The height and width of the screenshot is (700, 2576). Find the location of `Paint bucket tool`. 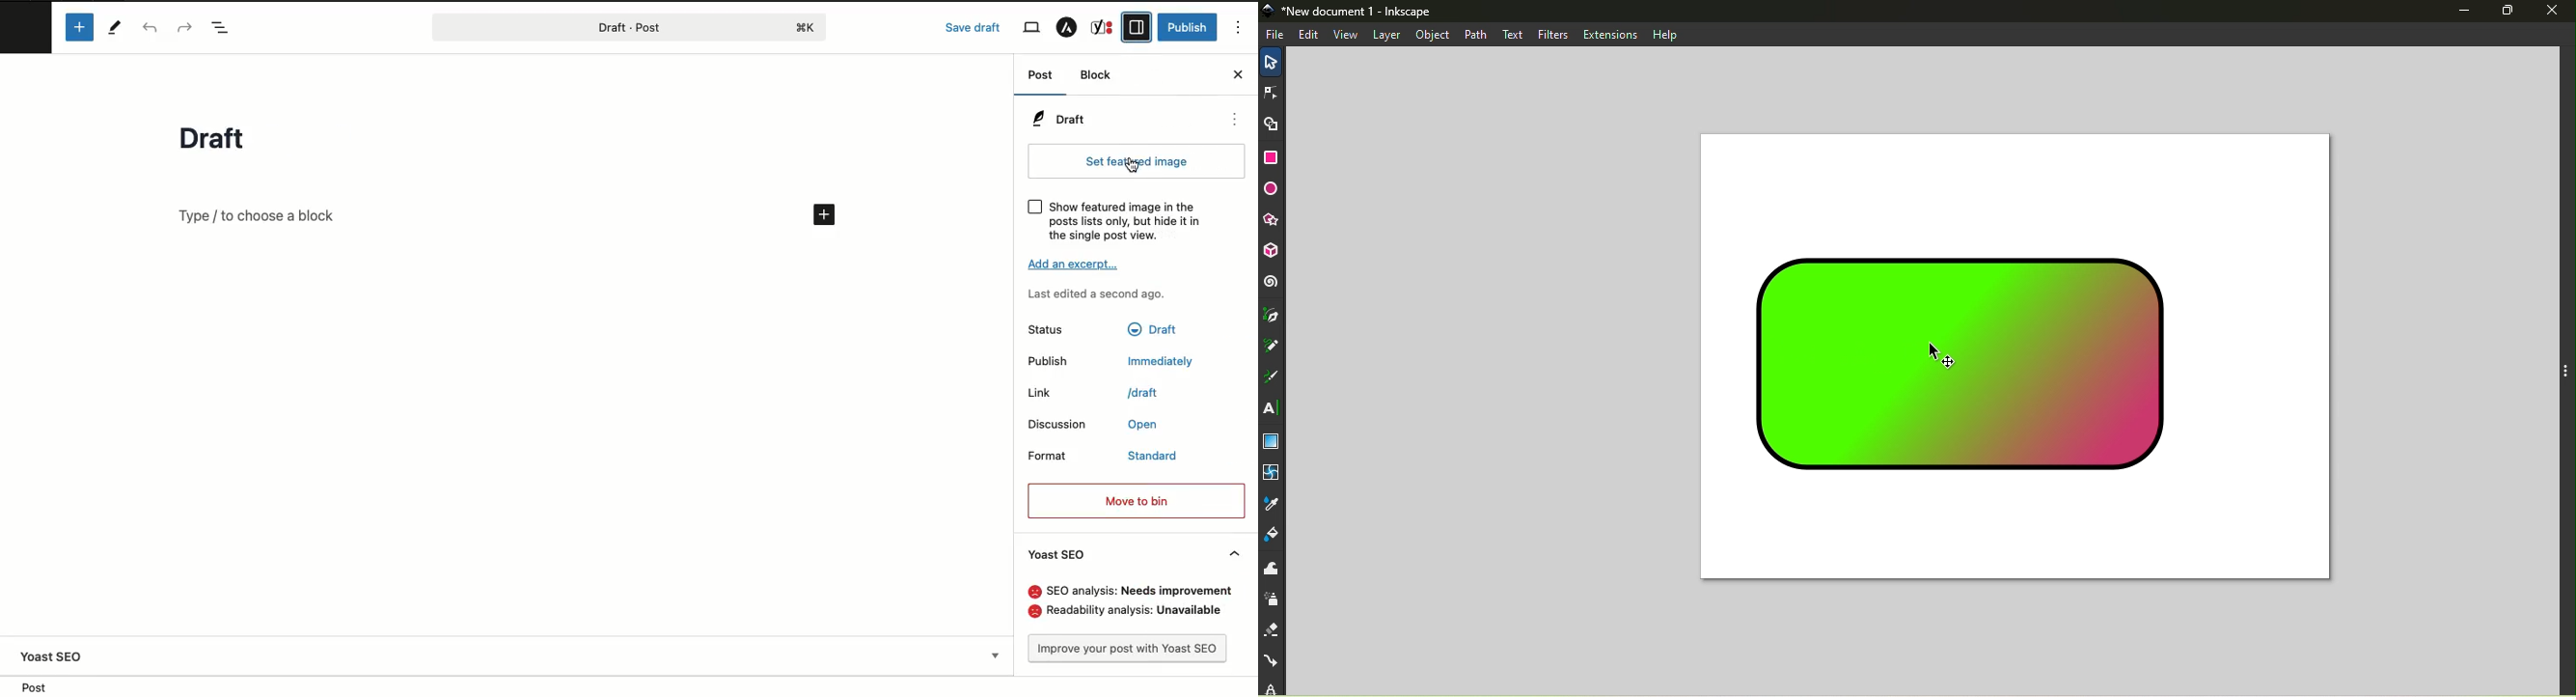

Paint bucket tool is located at coordinates (1275, 537).